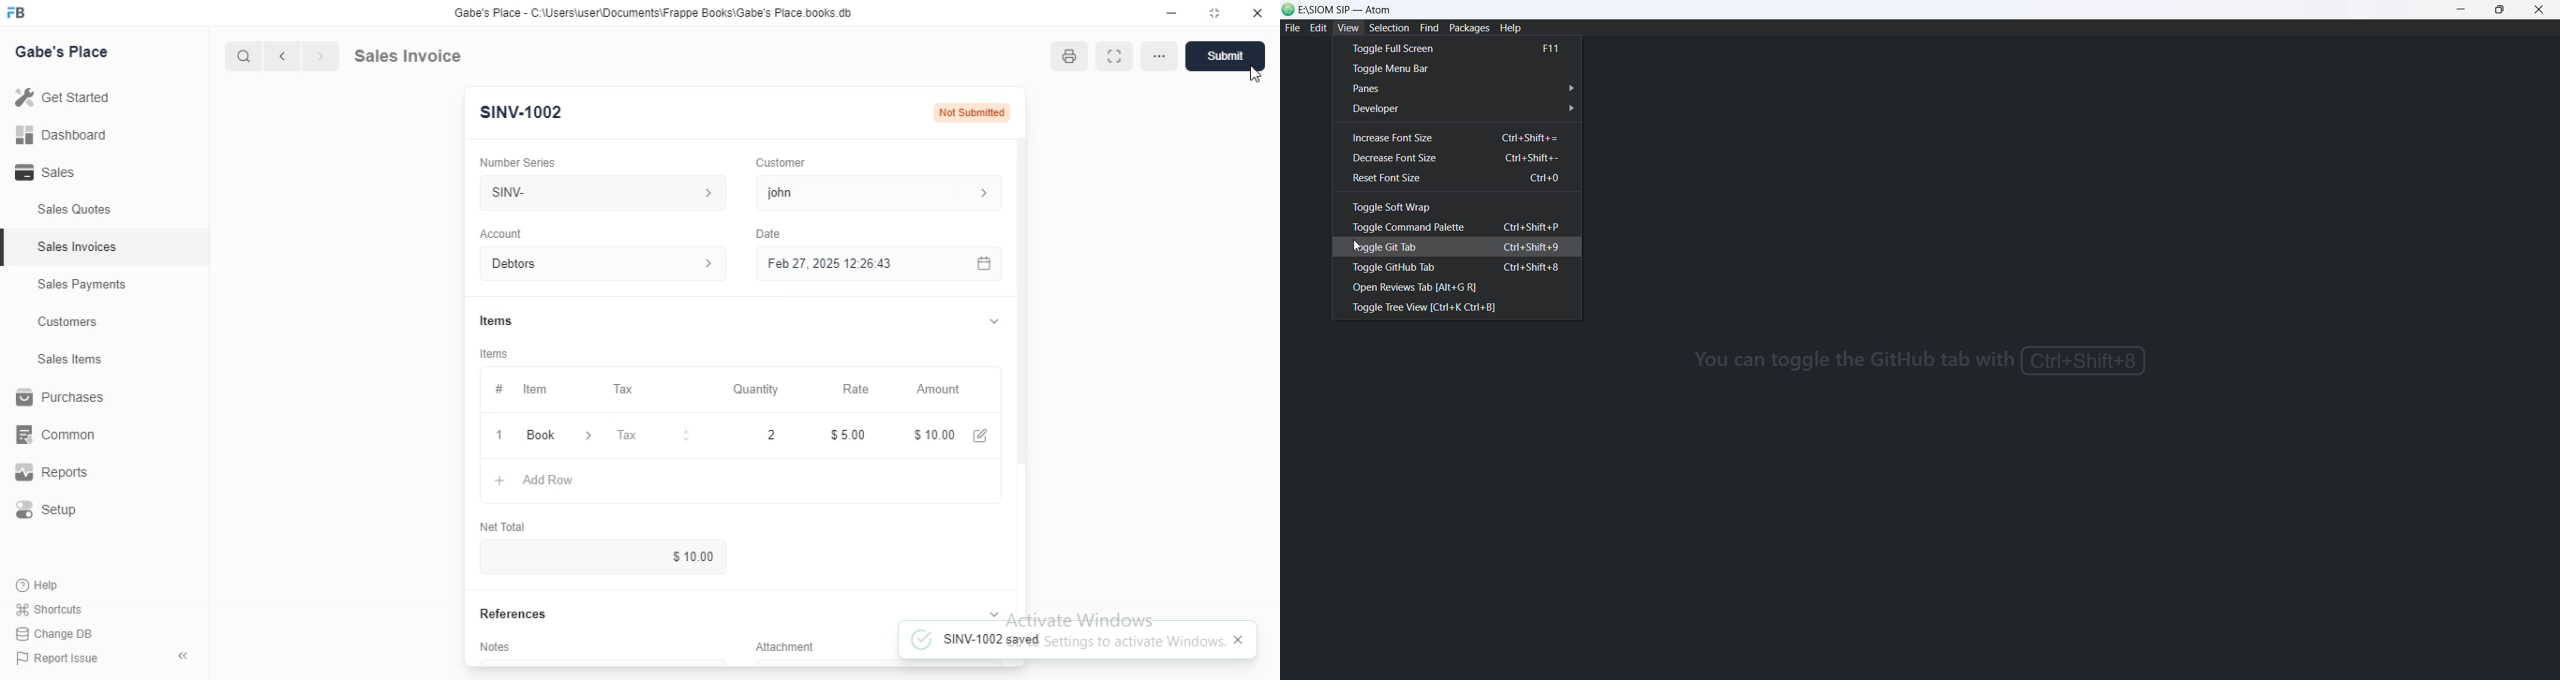 This screenshot has height=700, width=2576. Describe the element at coordinates (48, 171) in the screenshot. I see `Sales` at that location.